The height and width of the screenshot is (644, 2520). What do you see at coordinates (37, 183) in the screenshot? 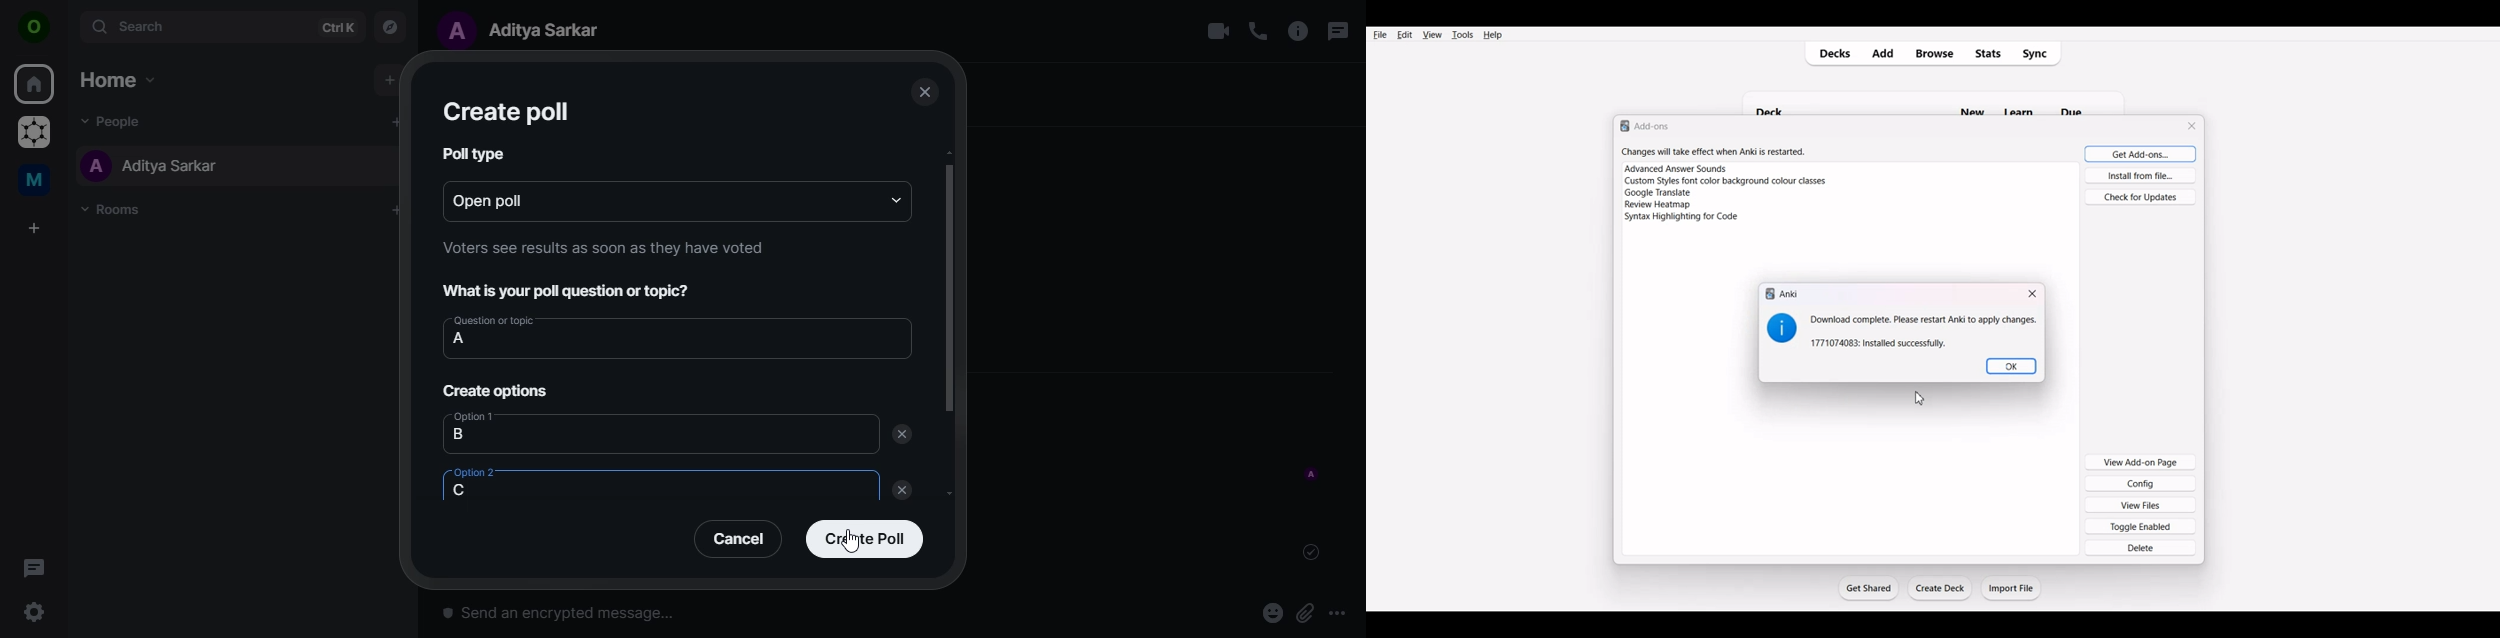
I see `me` at bounding box center [37, 183].